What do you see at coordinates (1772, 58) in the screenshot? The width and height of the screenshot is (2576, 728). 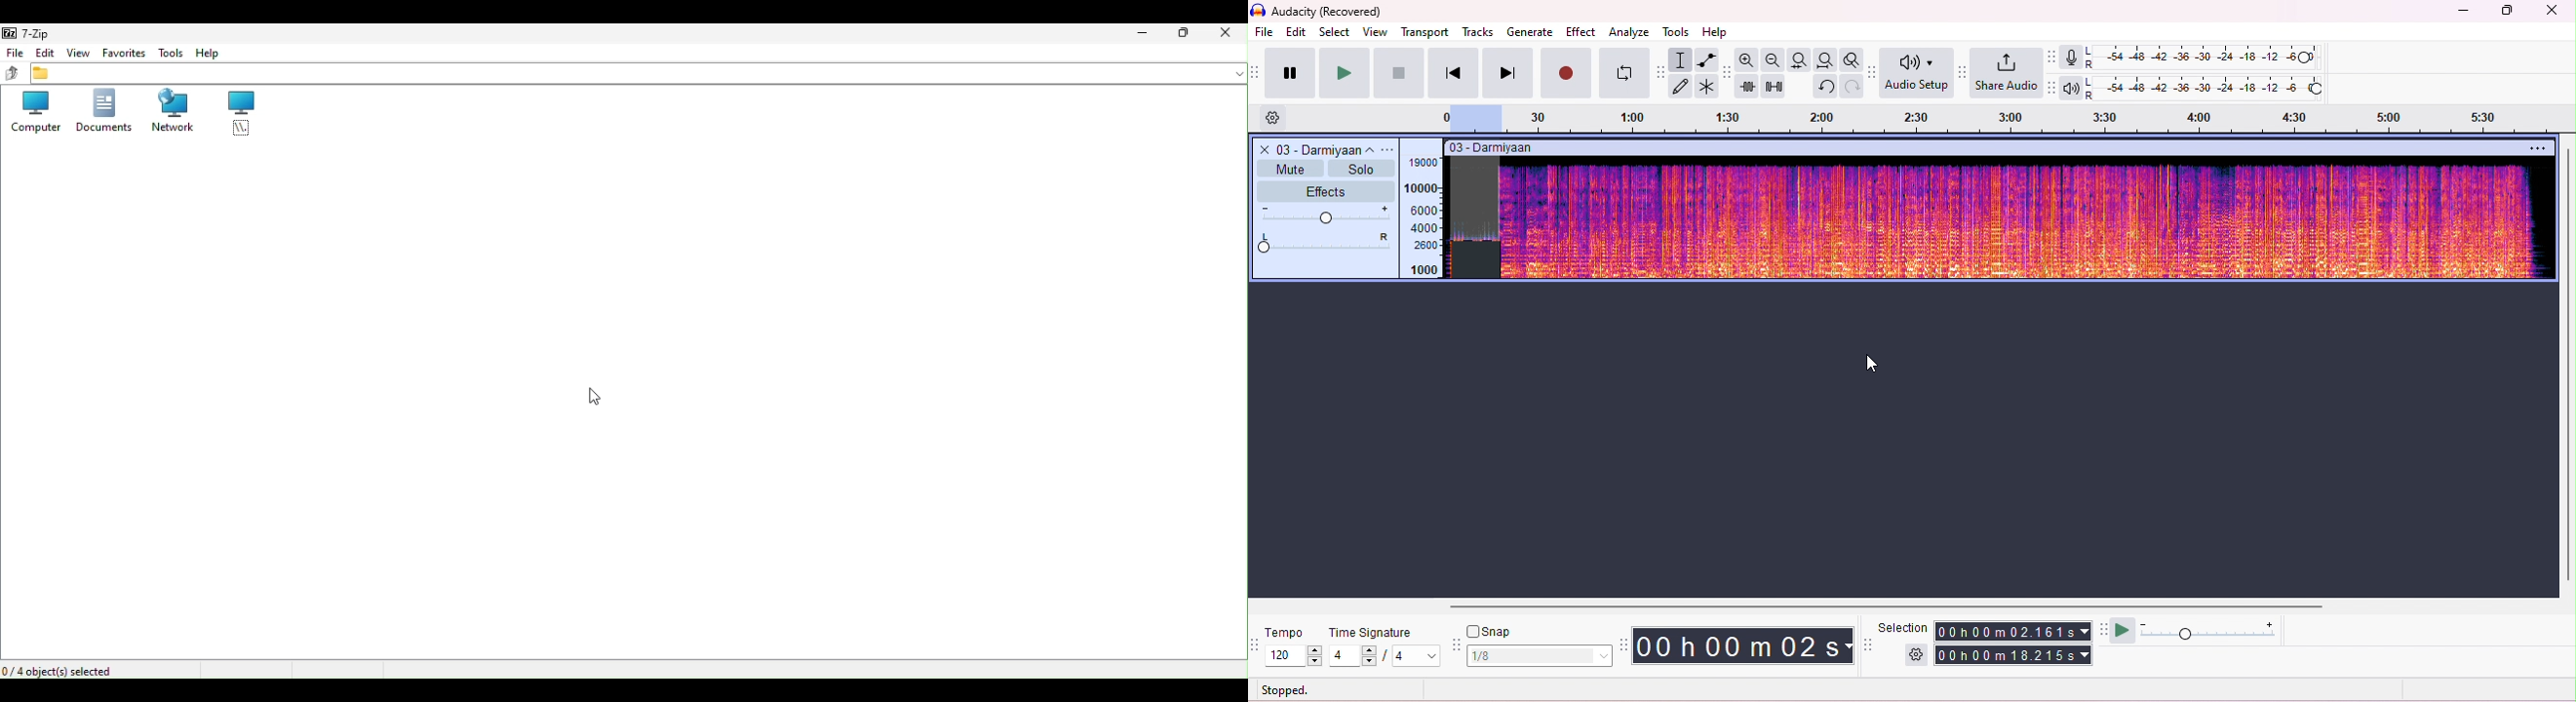 I see `zoom out` at bounding box center [1772, 58].